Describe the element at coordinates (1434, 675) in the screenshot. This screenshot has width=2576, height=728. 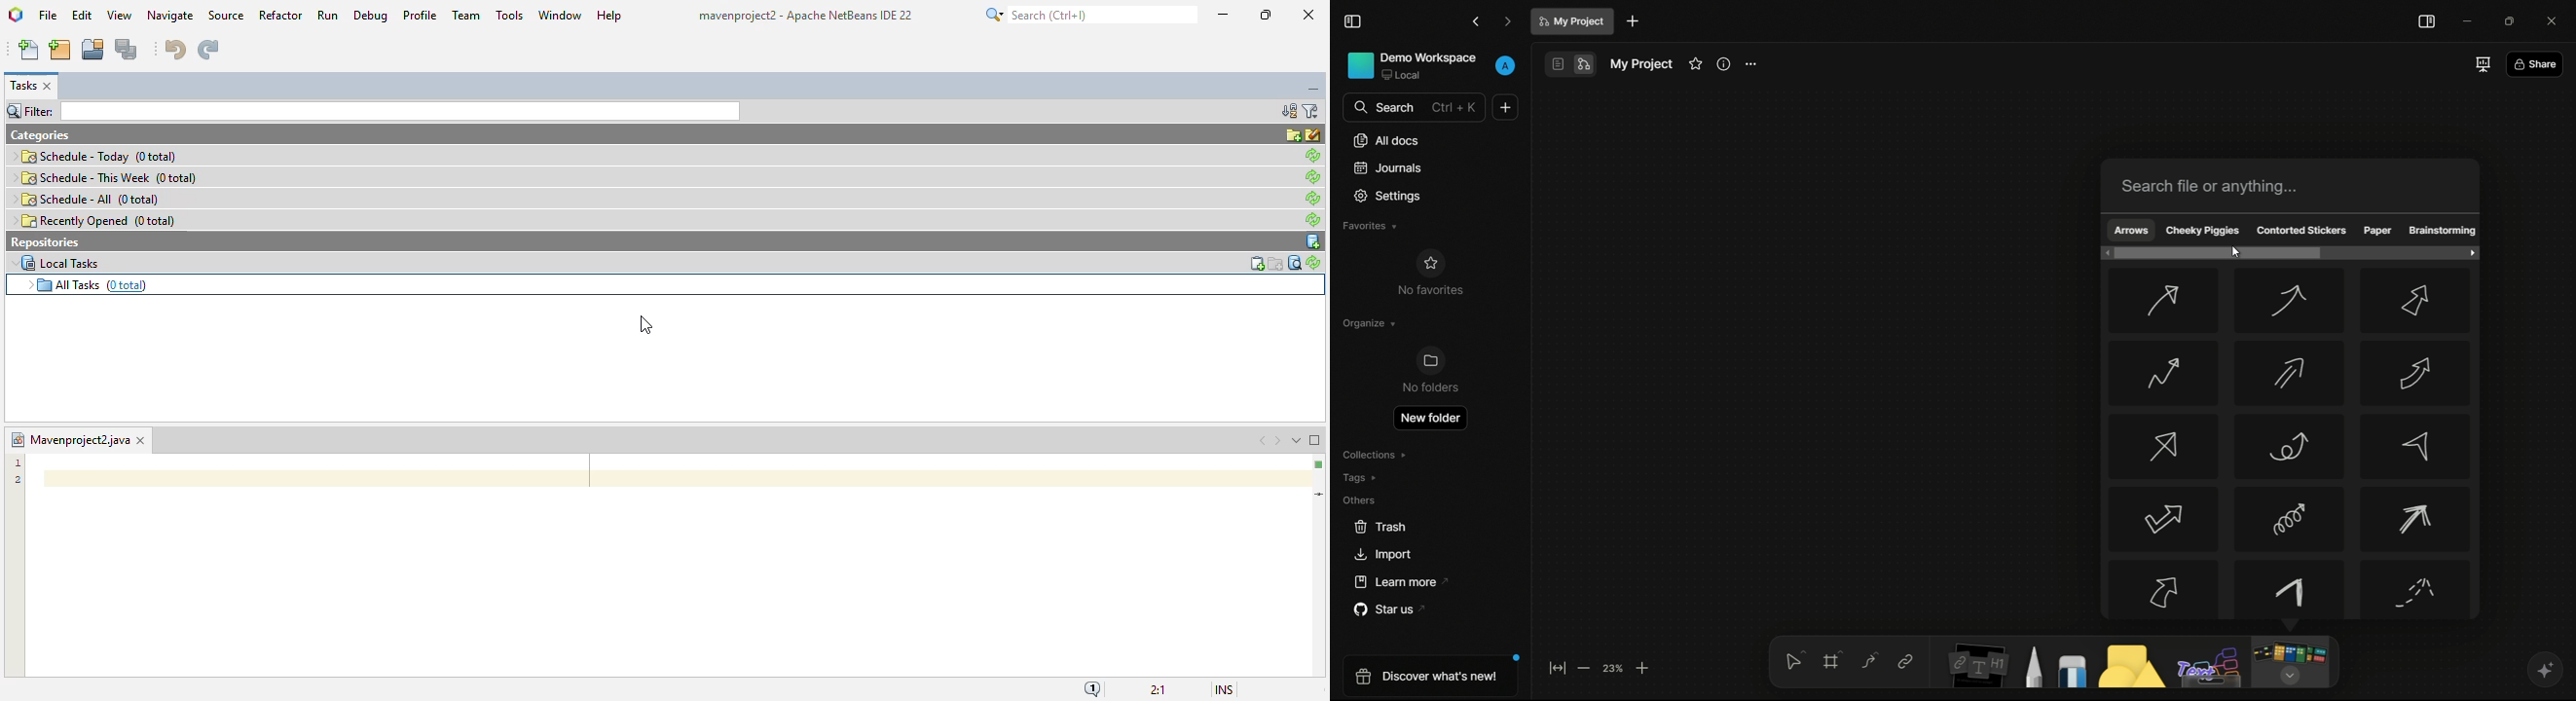
I see `discover what's new` at that location.